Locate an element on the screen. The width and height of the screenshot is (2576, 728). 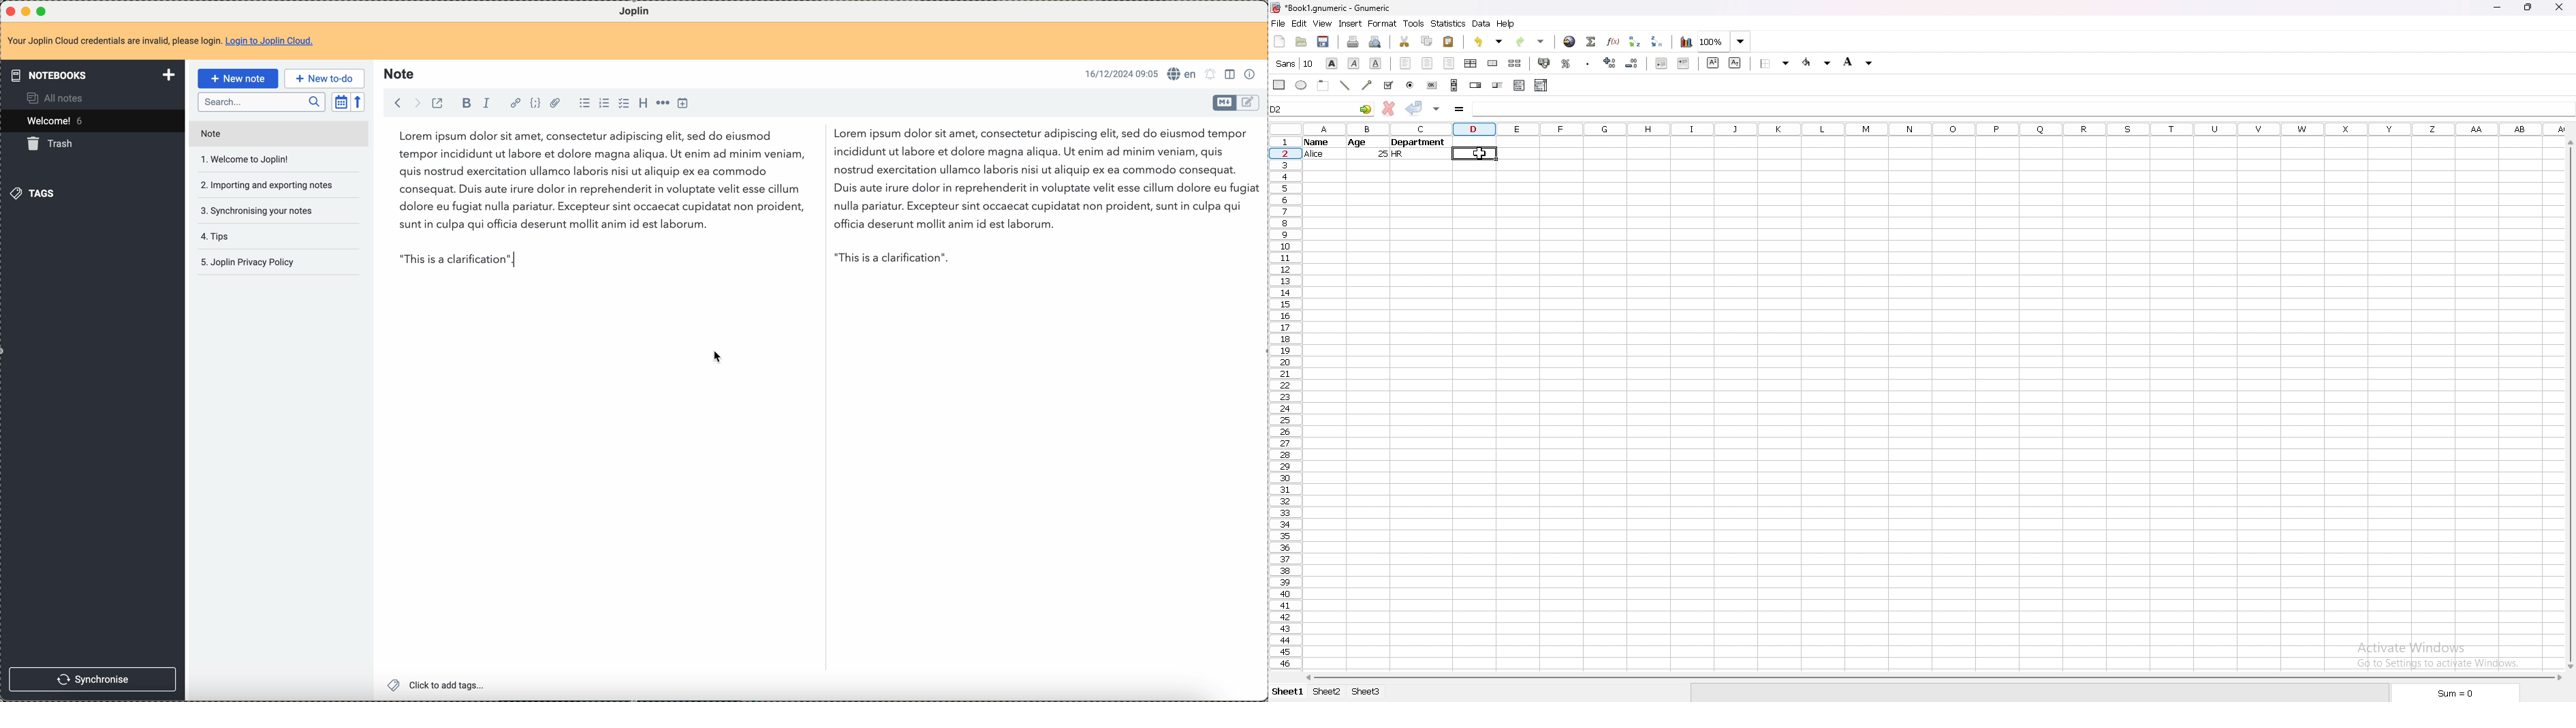
button is located at coordinates (1431, 86).